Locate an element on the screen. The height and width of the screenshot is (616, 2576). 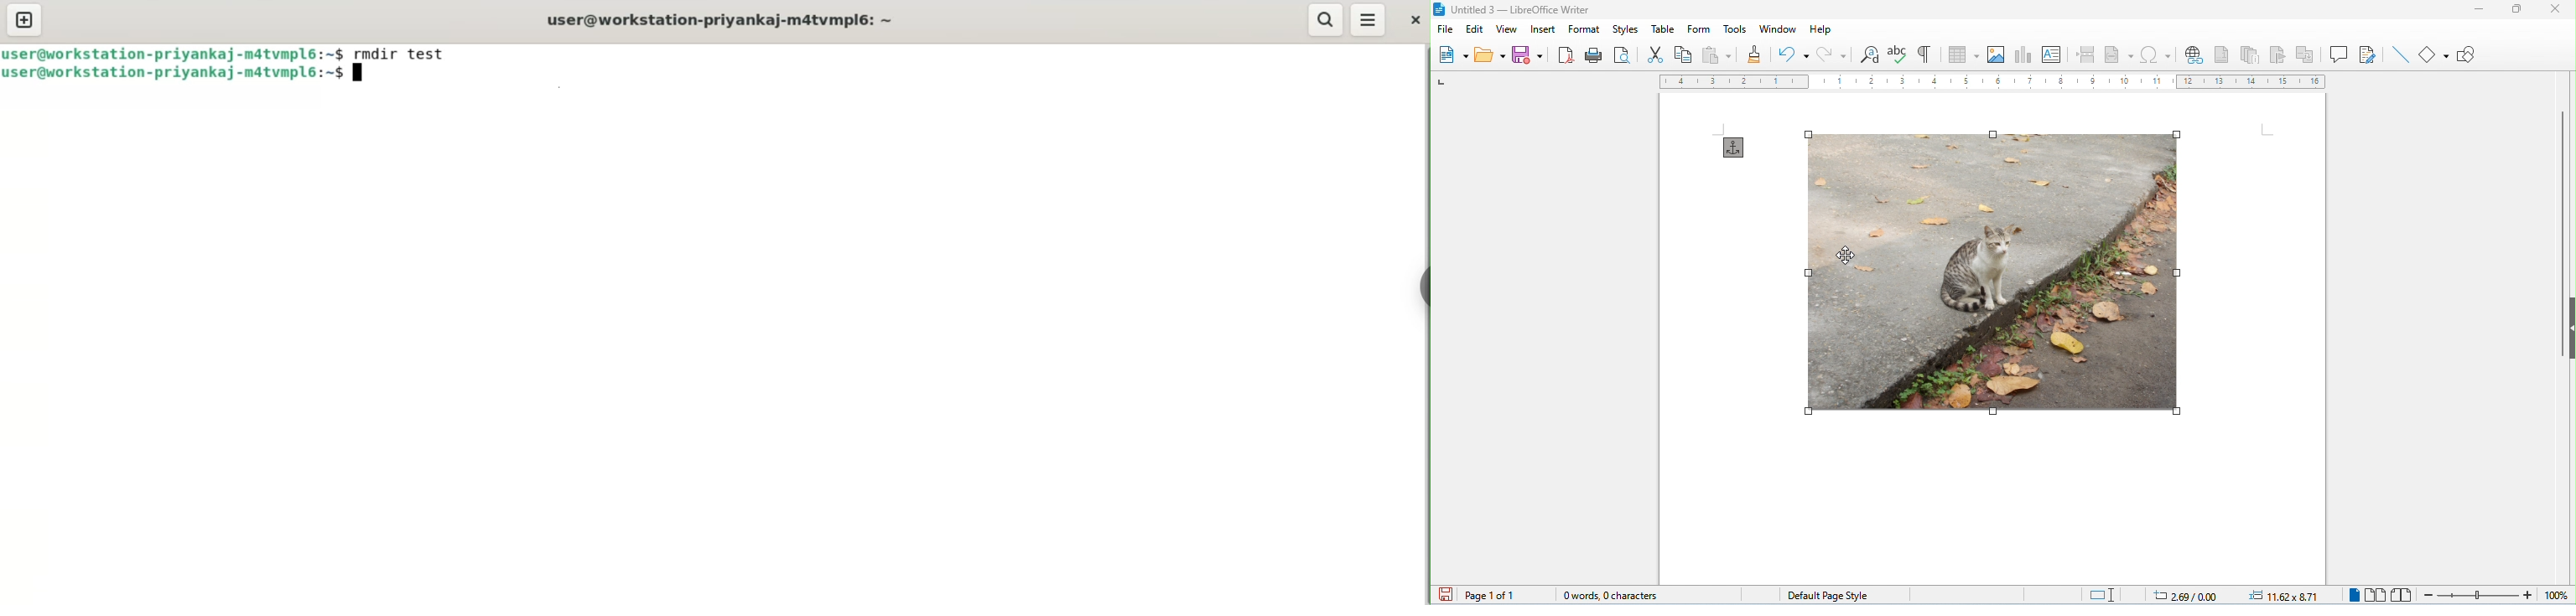
table is located at coordinates (1964, 54).